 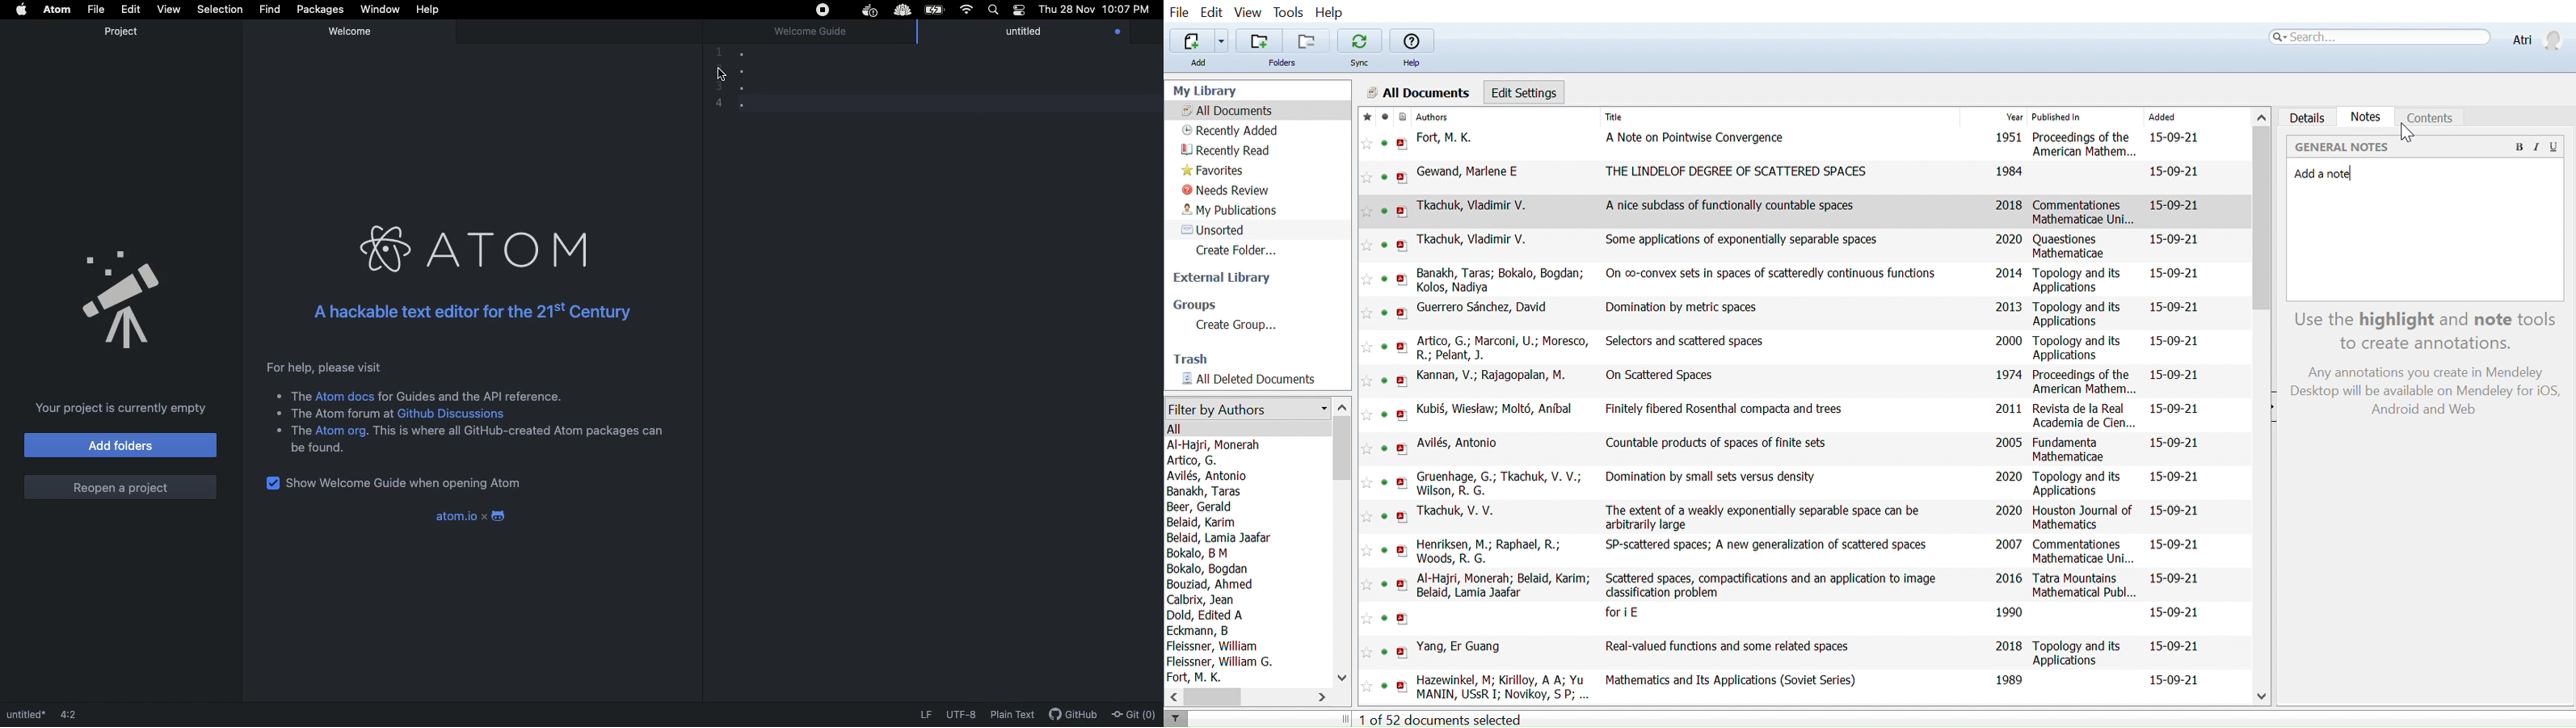 I want to click on 2020, so click(x=2008, y=511).